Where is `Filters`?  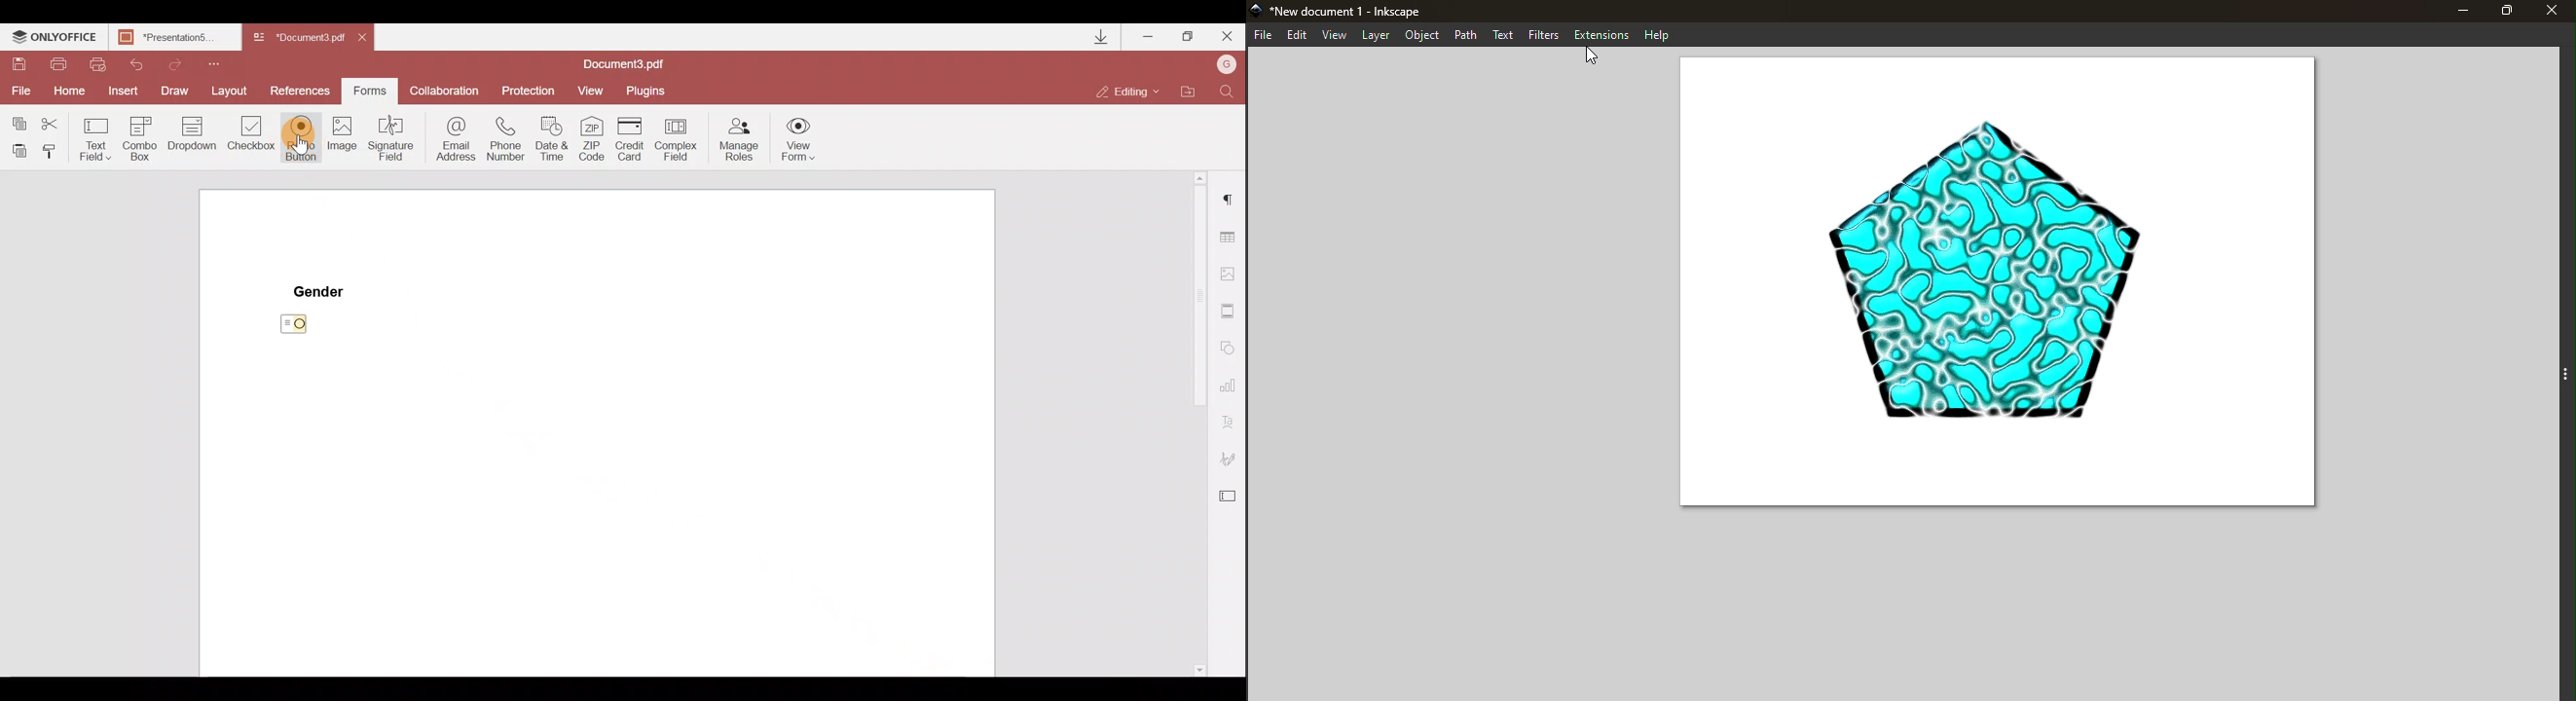 Filters is located at coordinates (1547, 36).